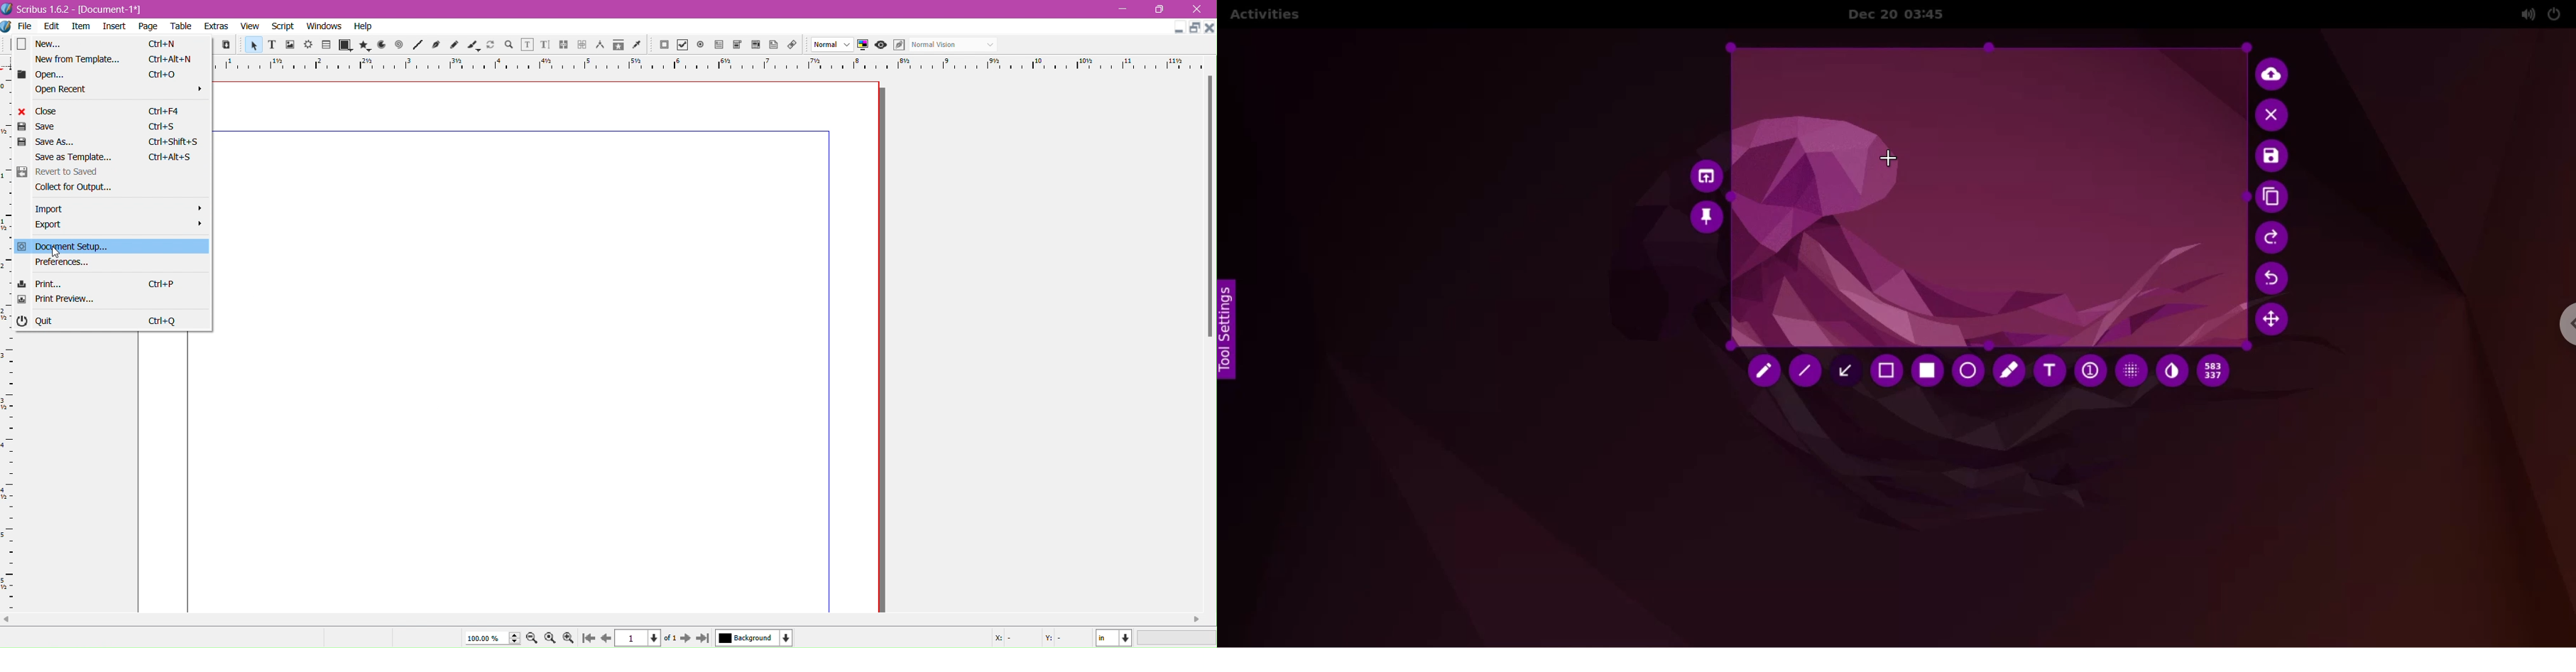 The image size is (2576, 672). I want to click on save, so click(37, 127).